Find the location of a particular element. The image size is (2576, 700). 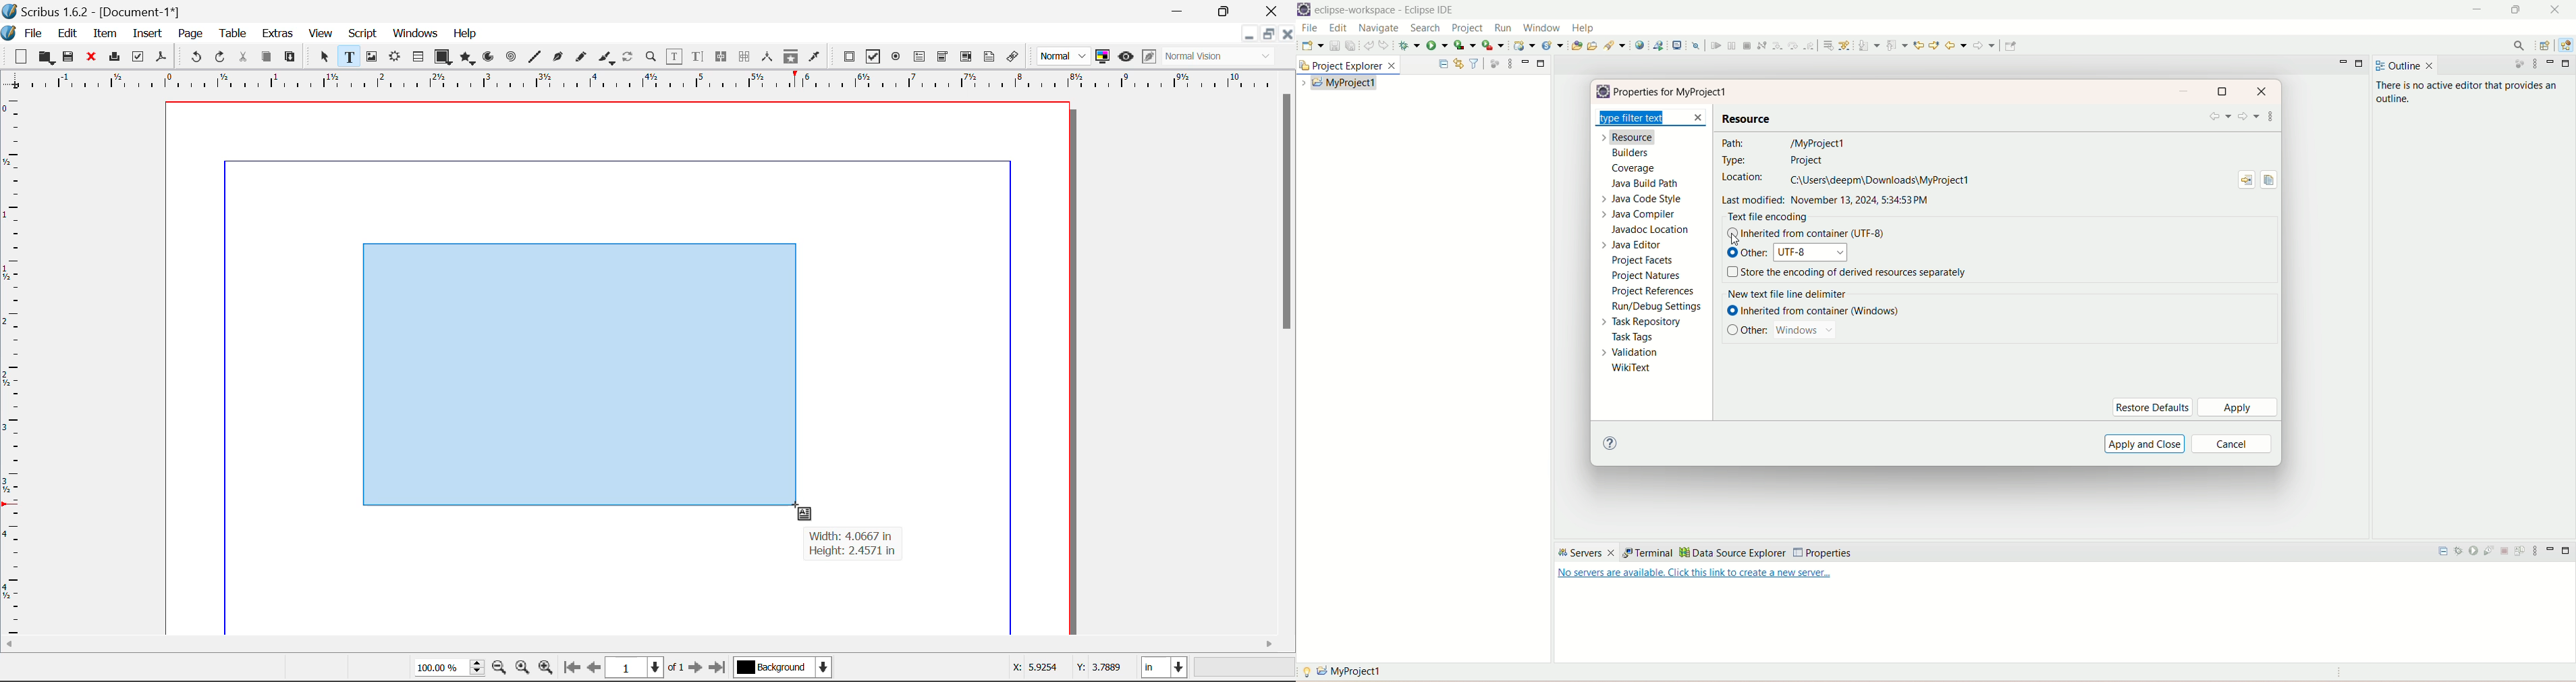

Page 1 of 1 is located at coordinates (647, 667).